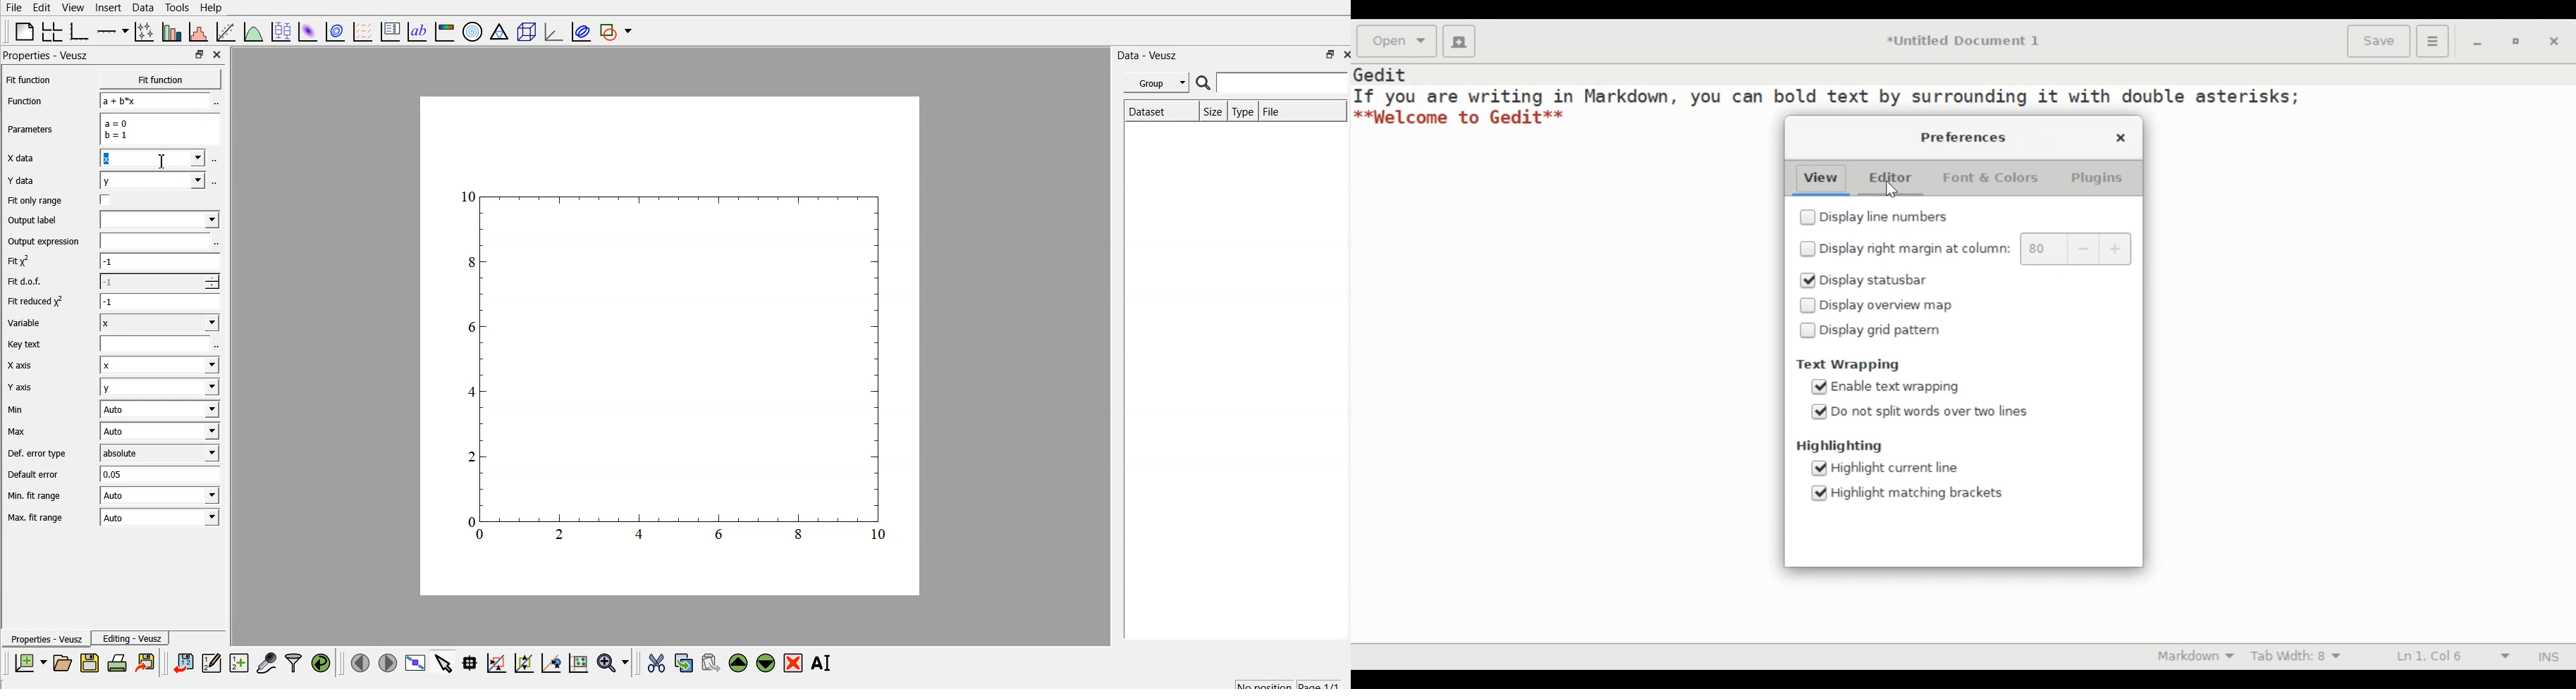 This screenshot has height=700, width=2576. I want to click on Fit only range, so click(43, 201).